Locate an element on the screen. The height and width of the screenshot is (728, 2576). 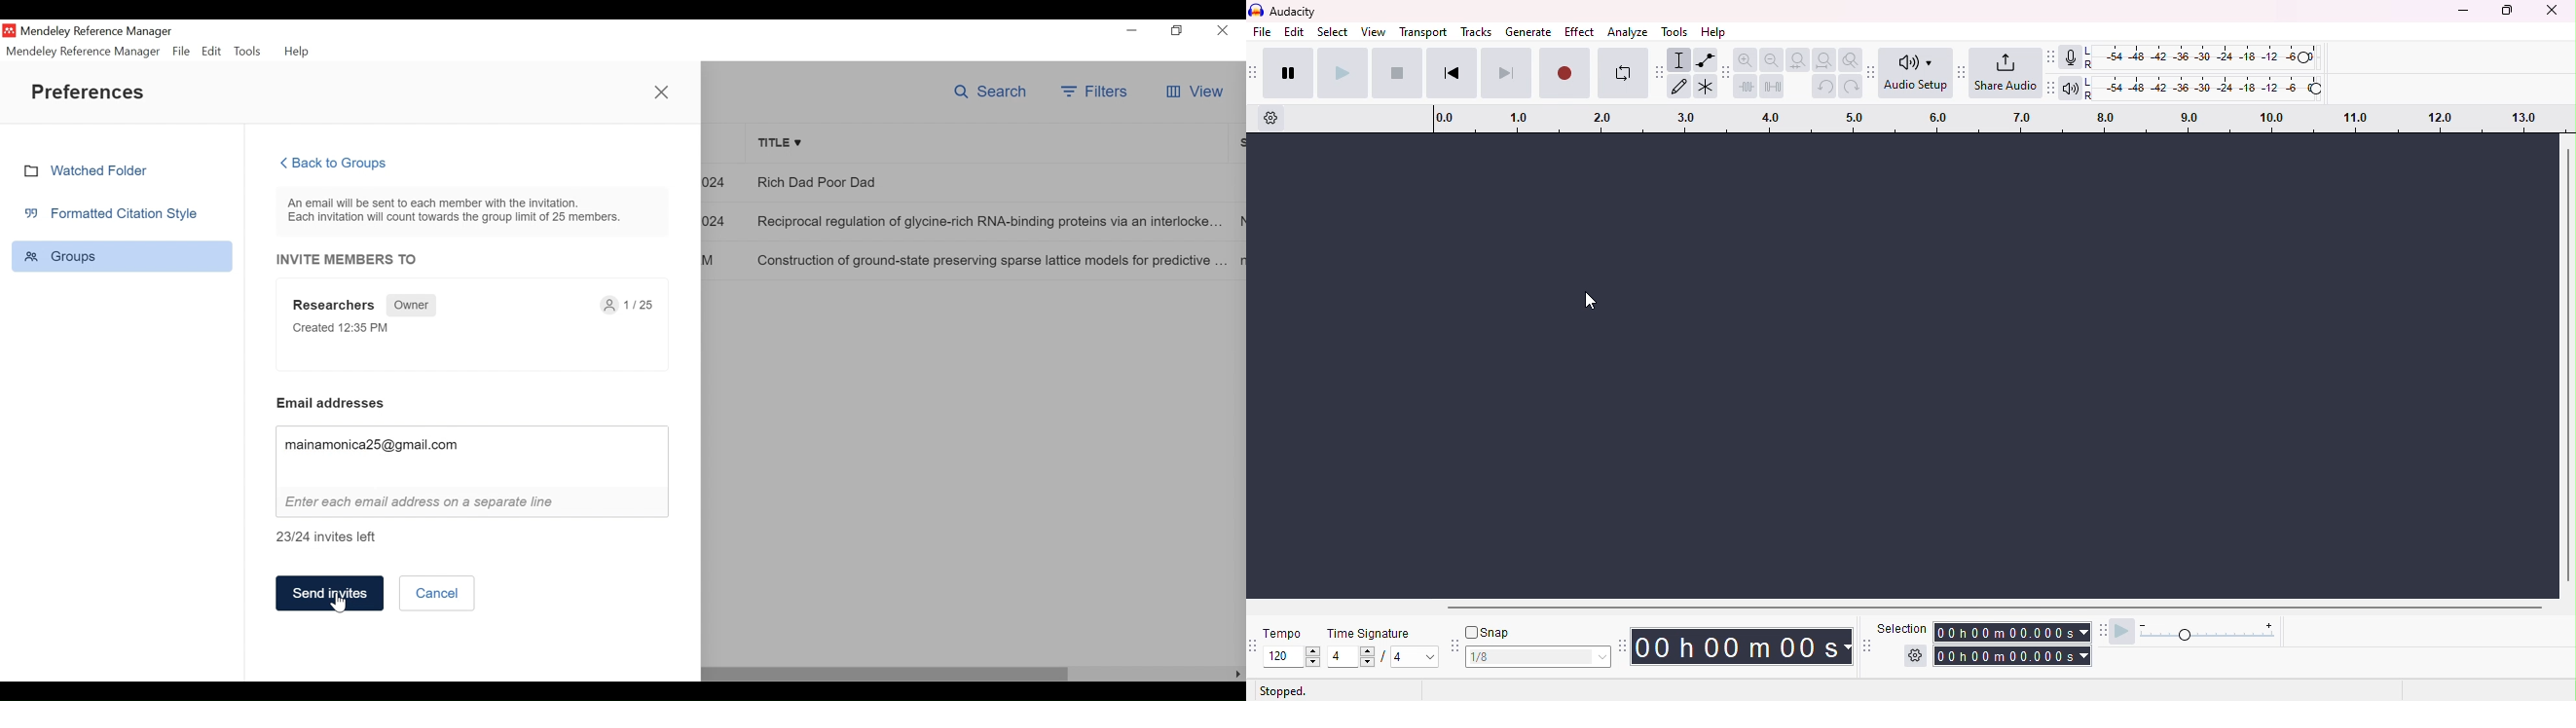
Title is located at coordinates (990, 144).